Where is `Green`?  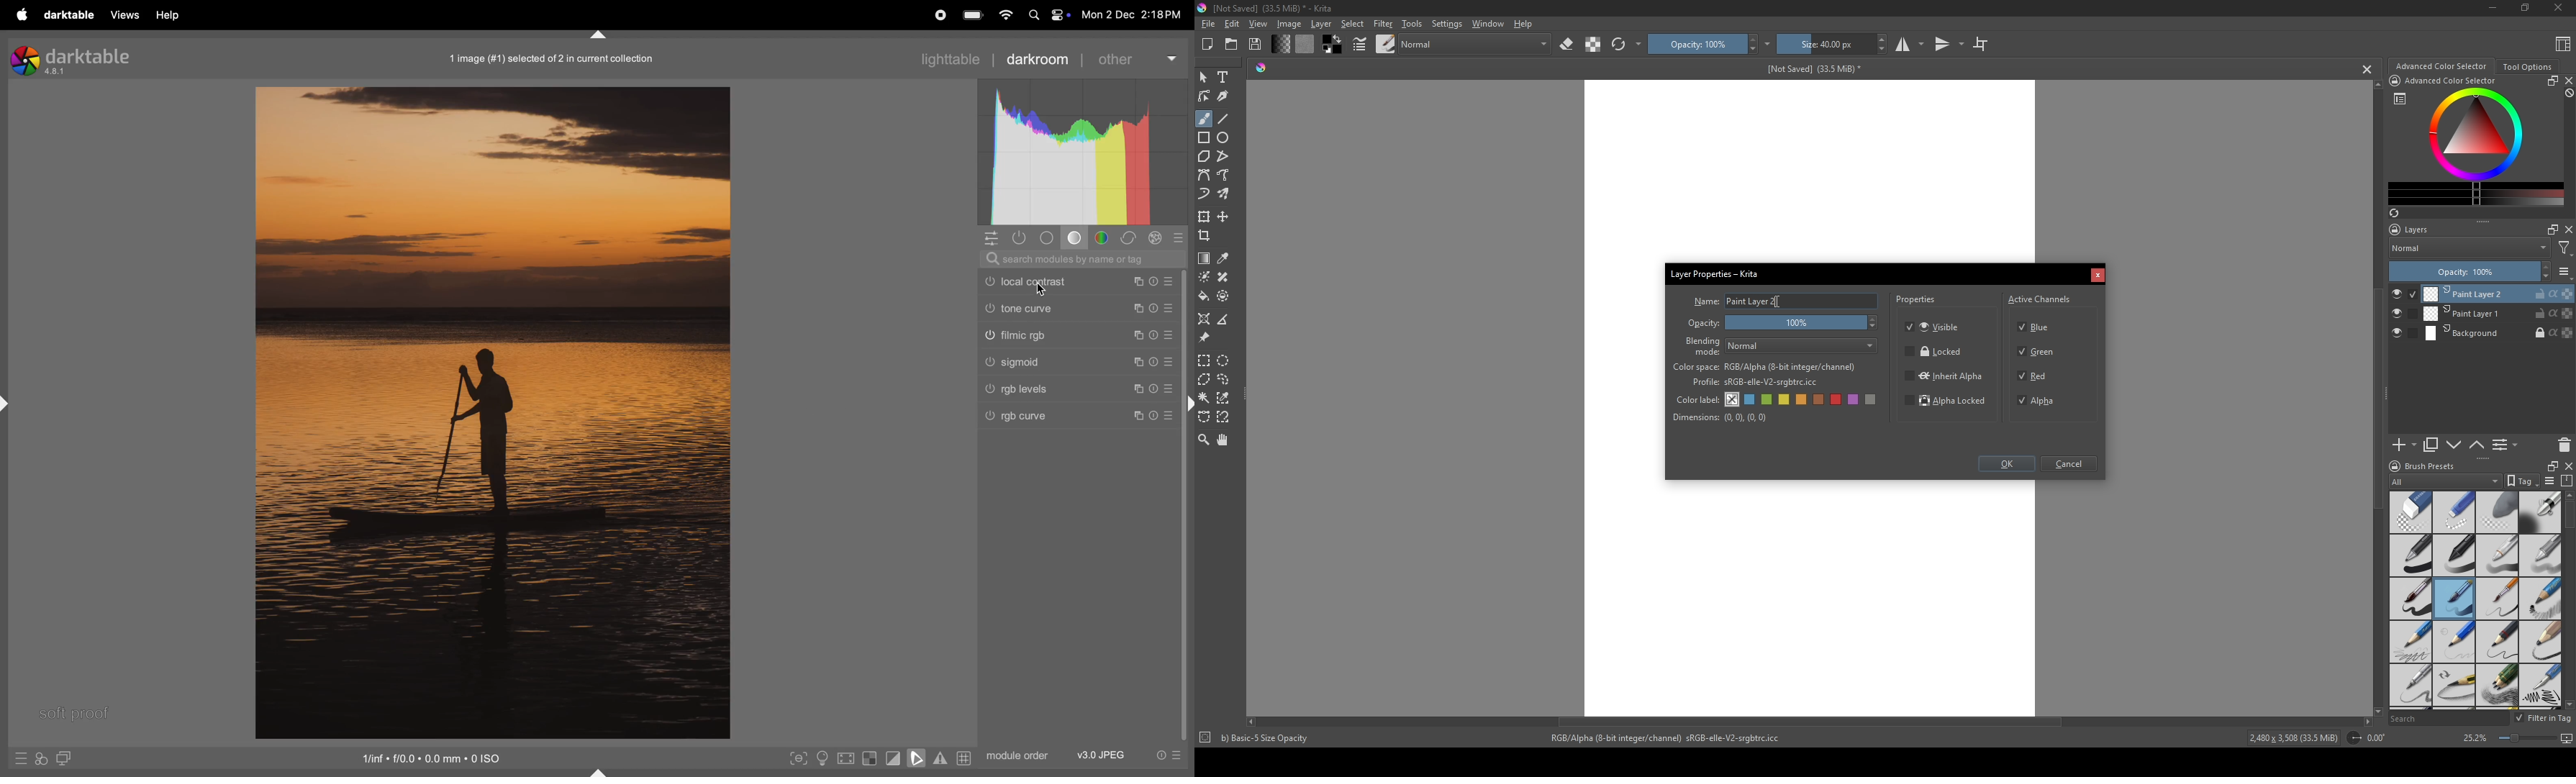 Green is located at coordinates (2038, 353).